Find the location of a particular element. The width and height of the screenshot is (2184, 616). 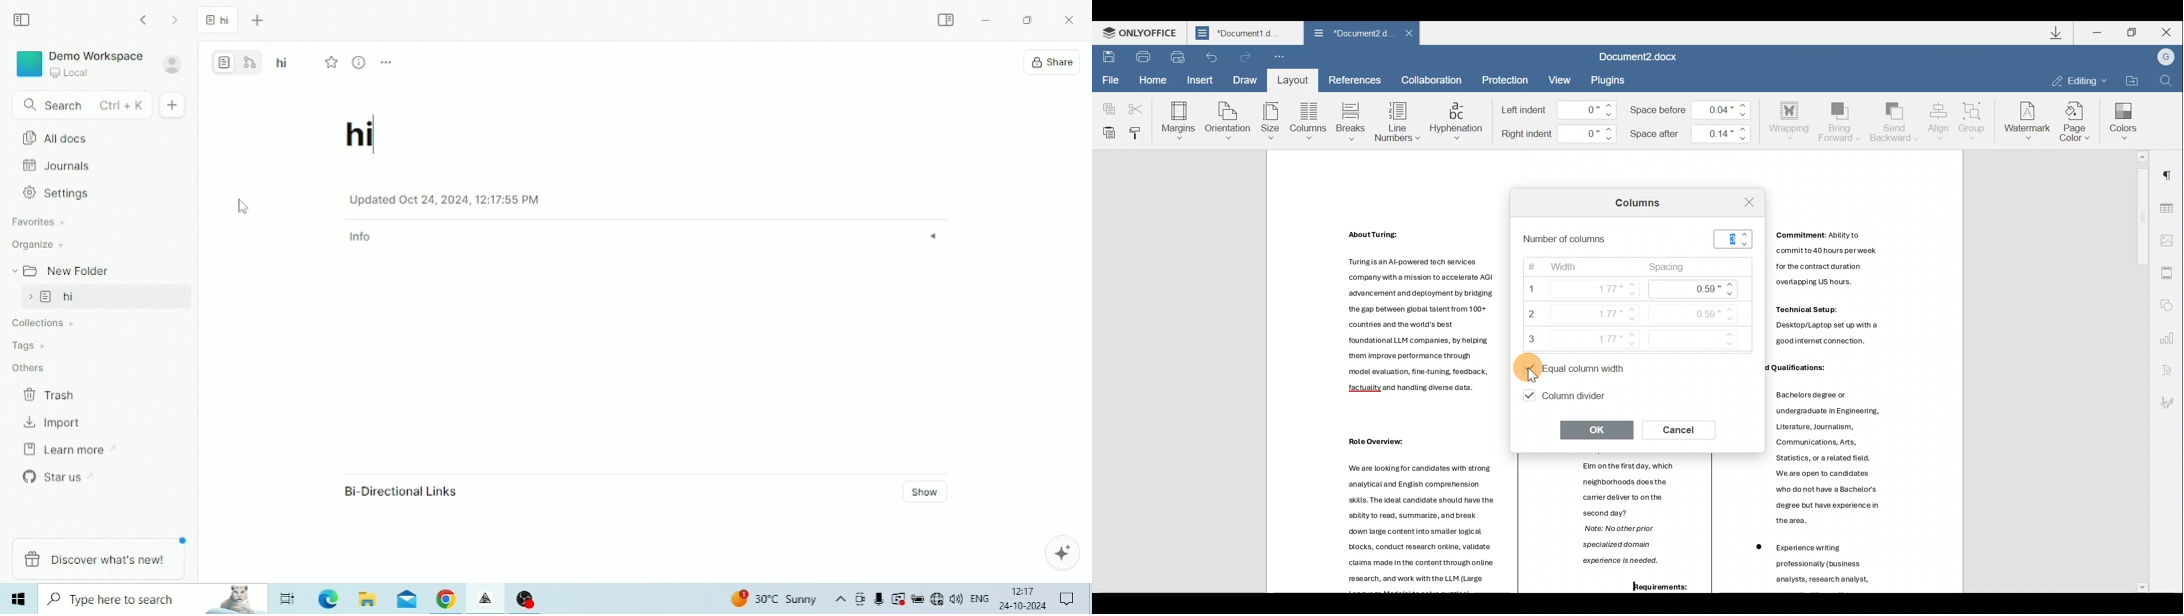

Bring forward is located at coordinates (1840, 120).